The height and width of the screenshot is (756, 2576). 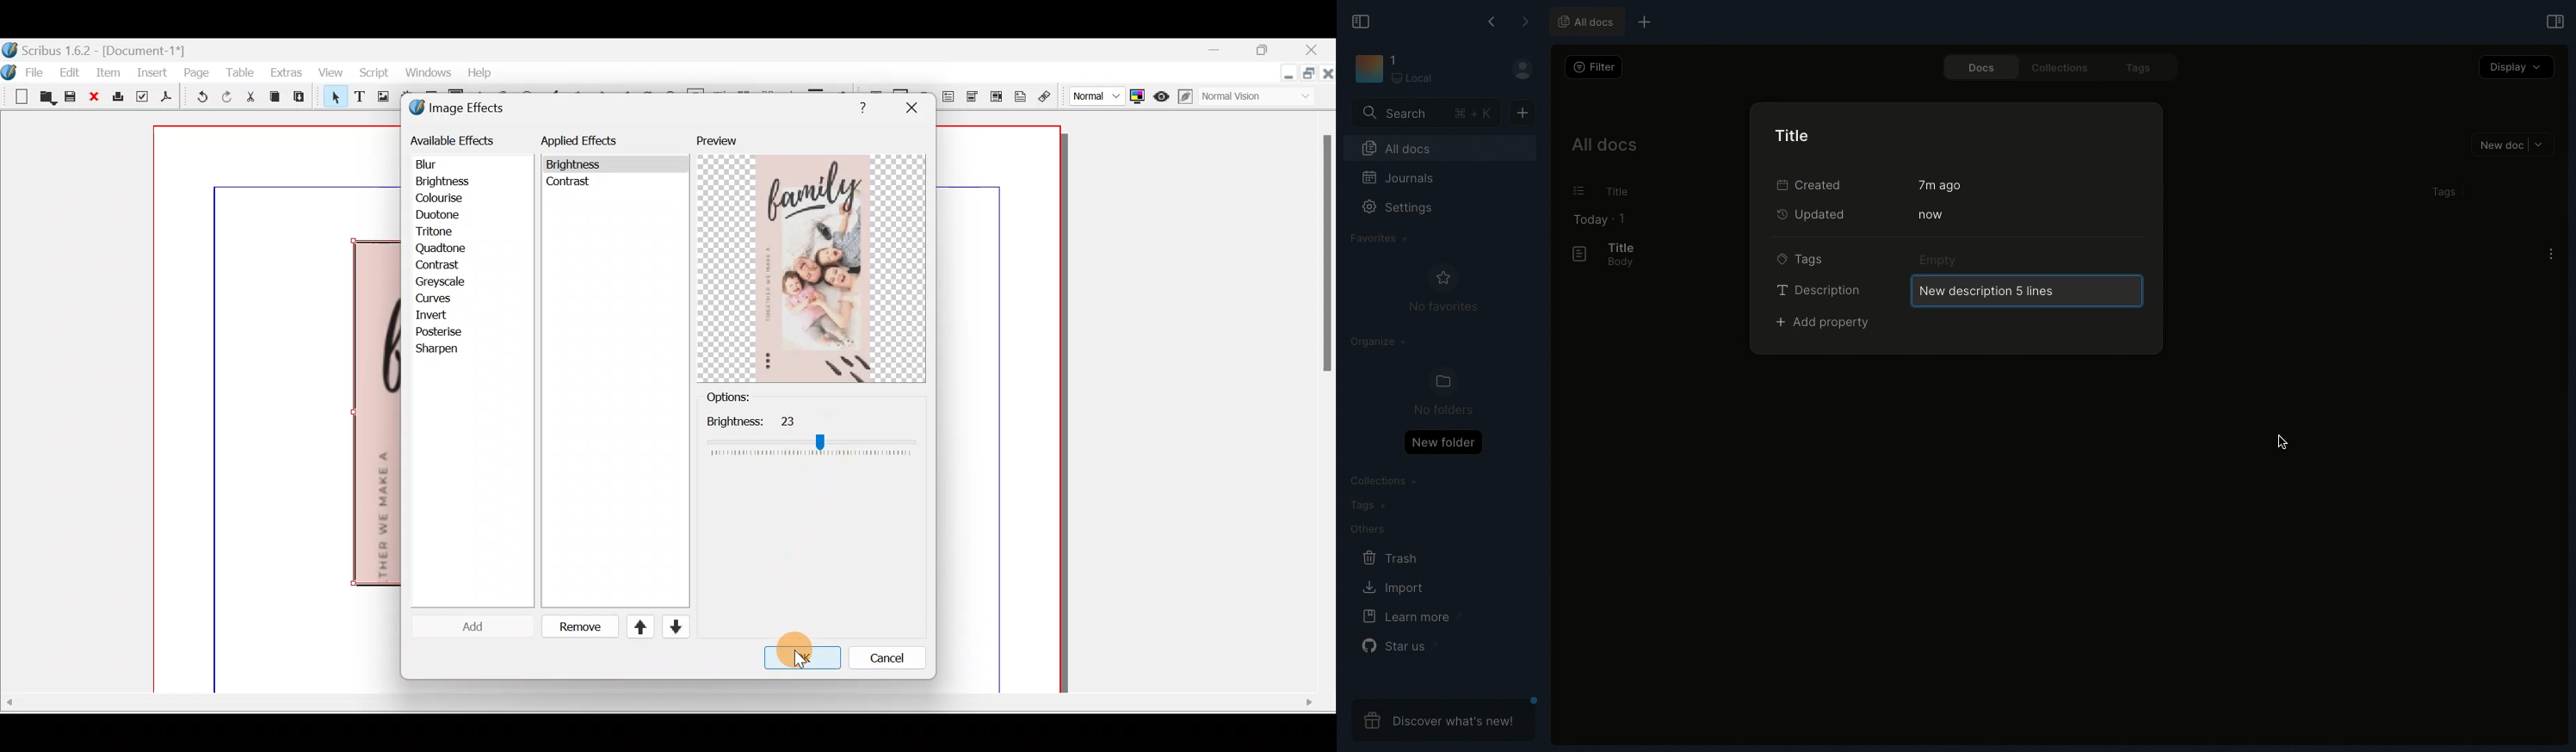 I want to click on Maximise, so click(x=1311, y=75).